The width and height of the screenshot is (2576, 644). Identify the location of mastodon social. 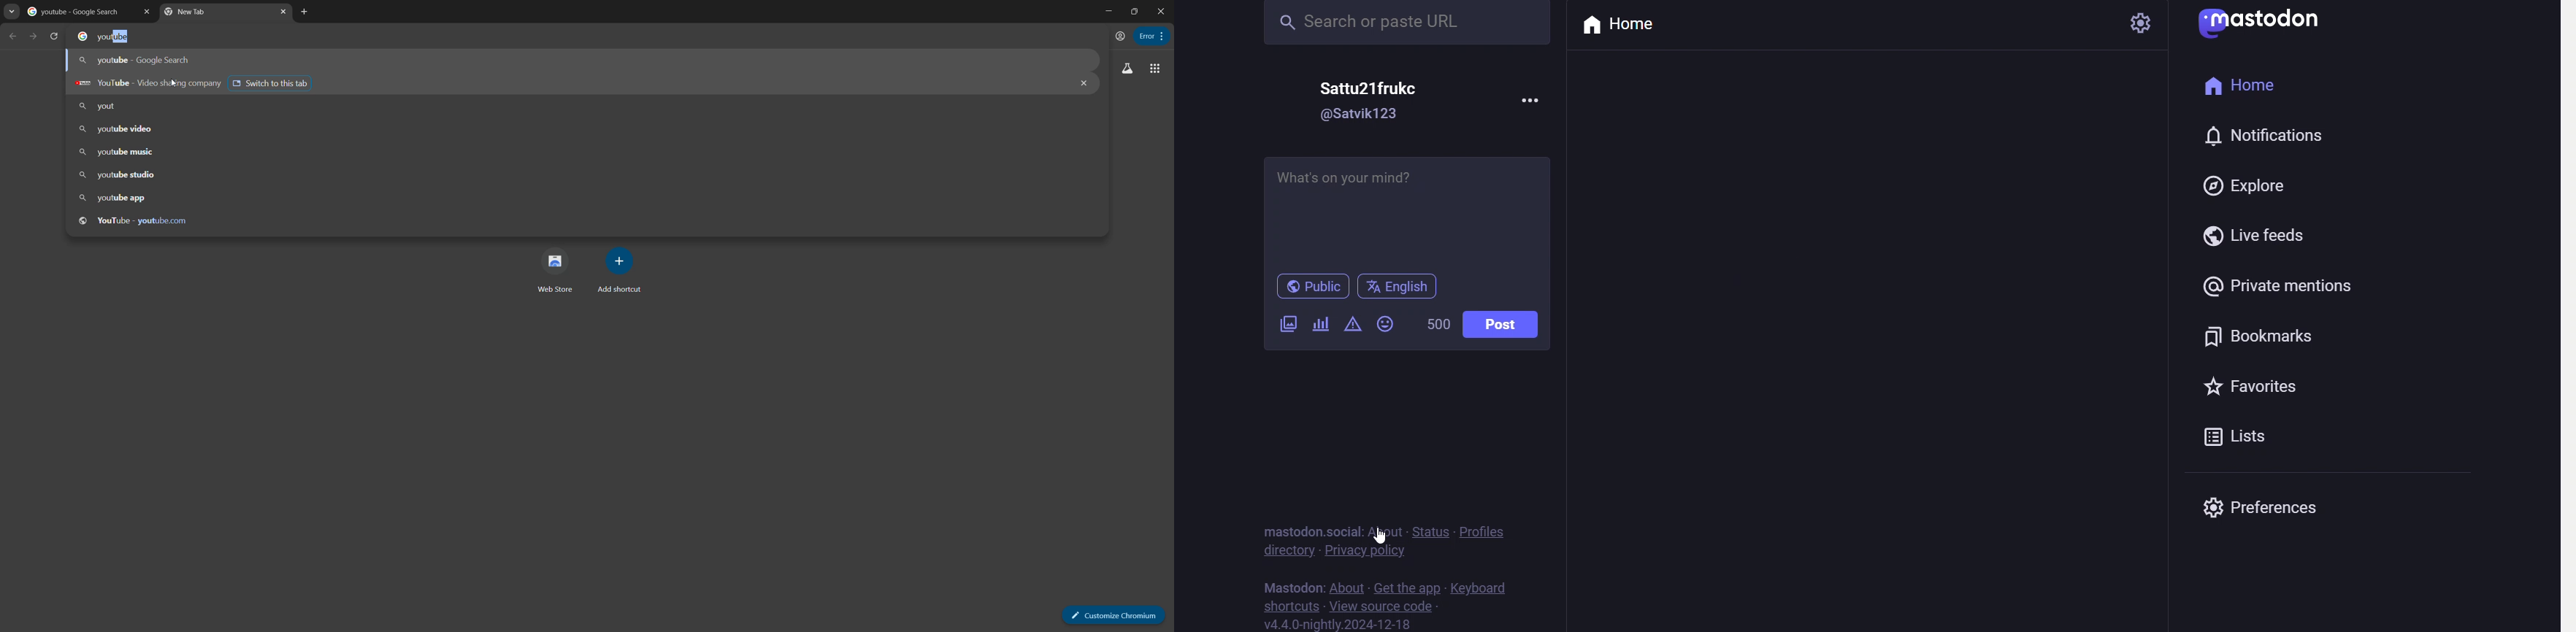
(1308, 530).